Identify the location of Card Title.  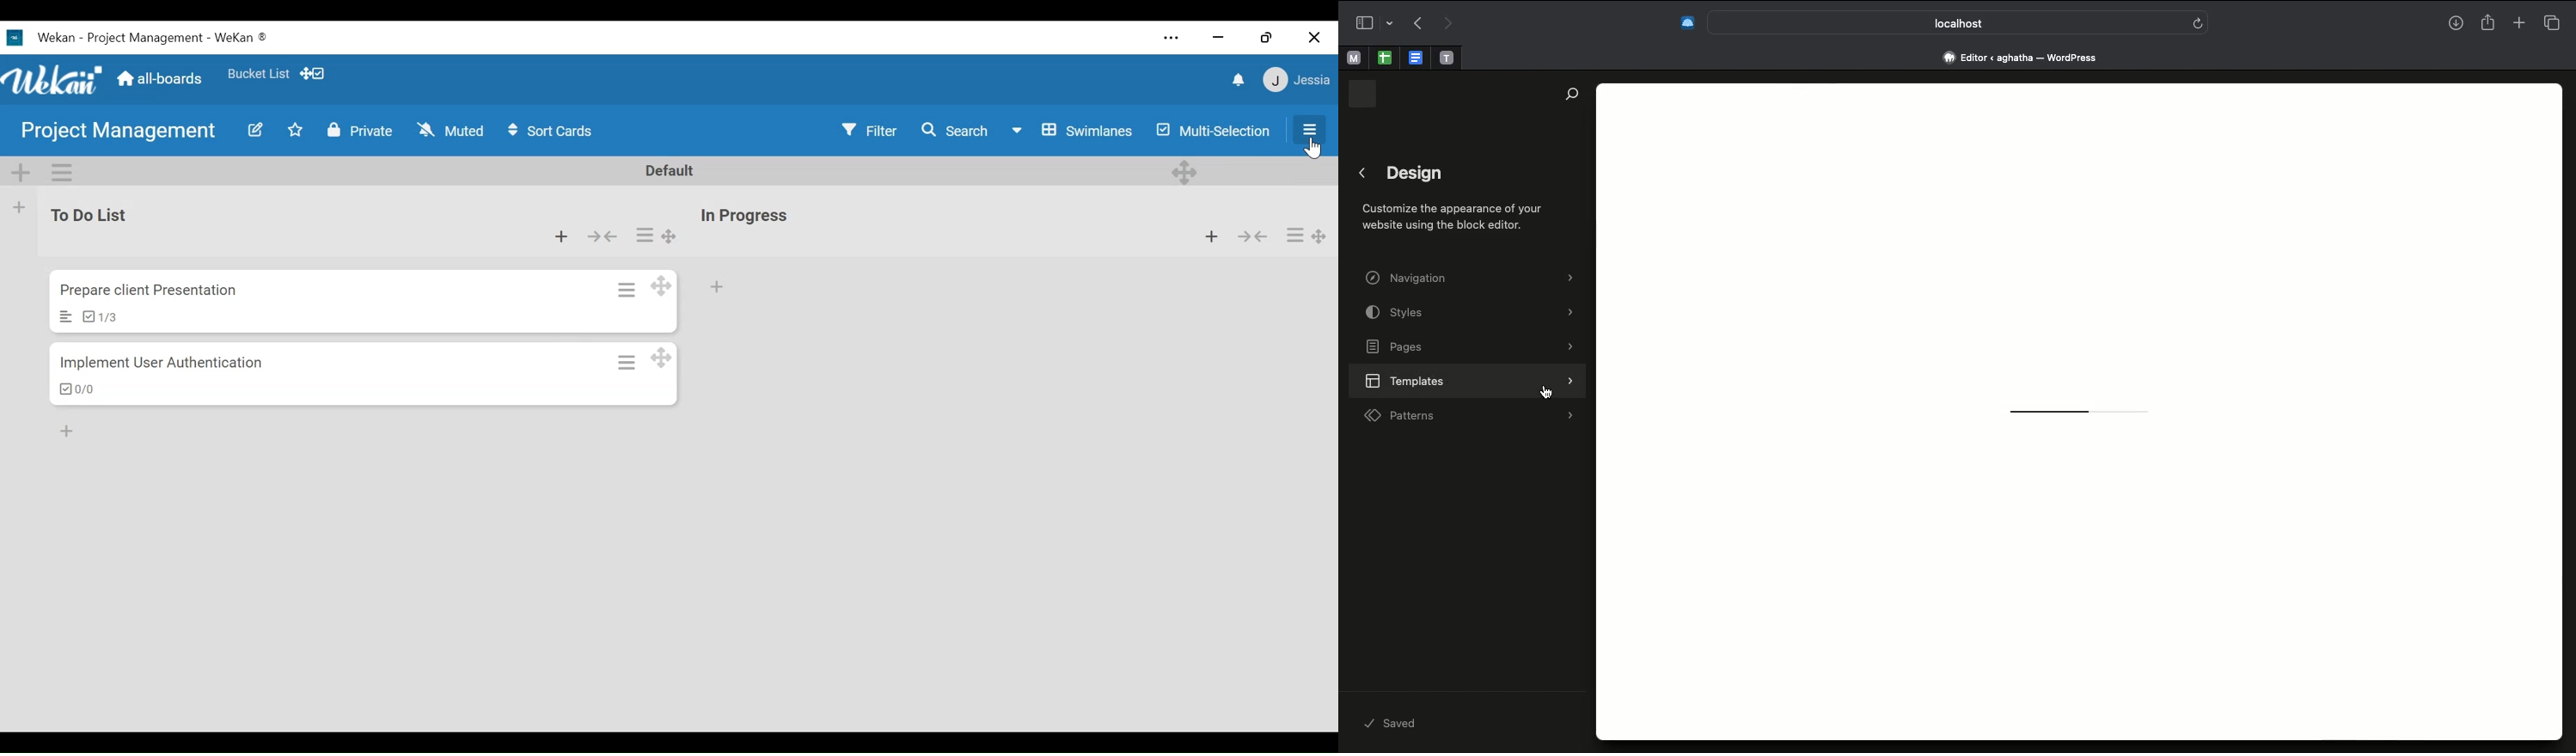
(164, 365).